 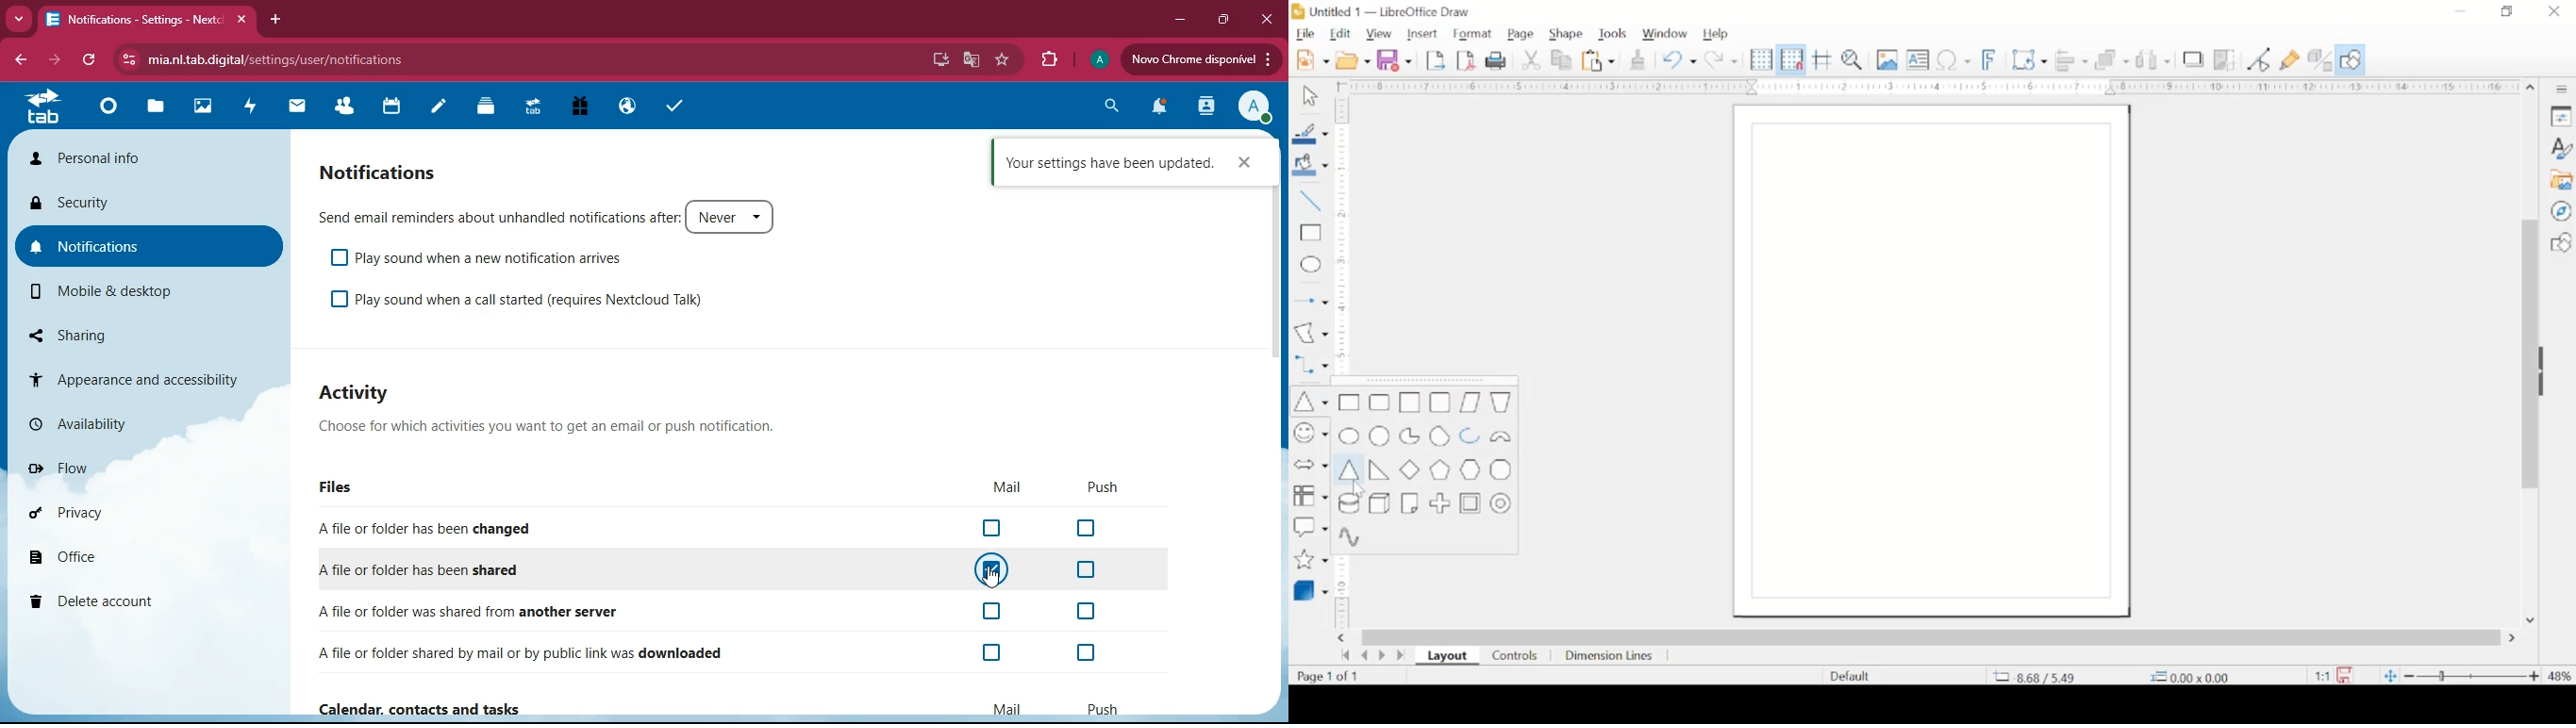 What do you see at coordinates (1380, 436) in the screenshot?
I see `circle ` at bounding box center [1380, 436].